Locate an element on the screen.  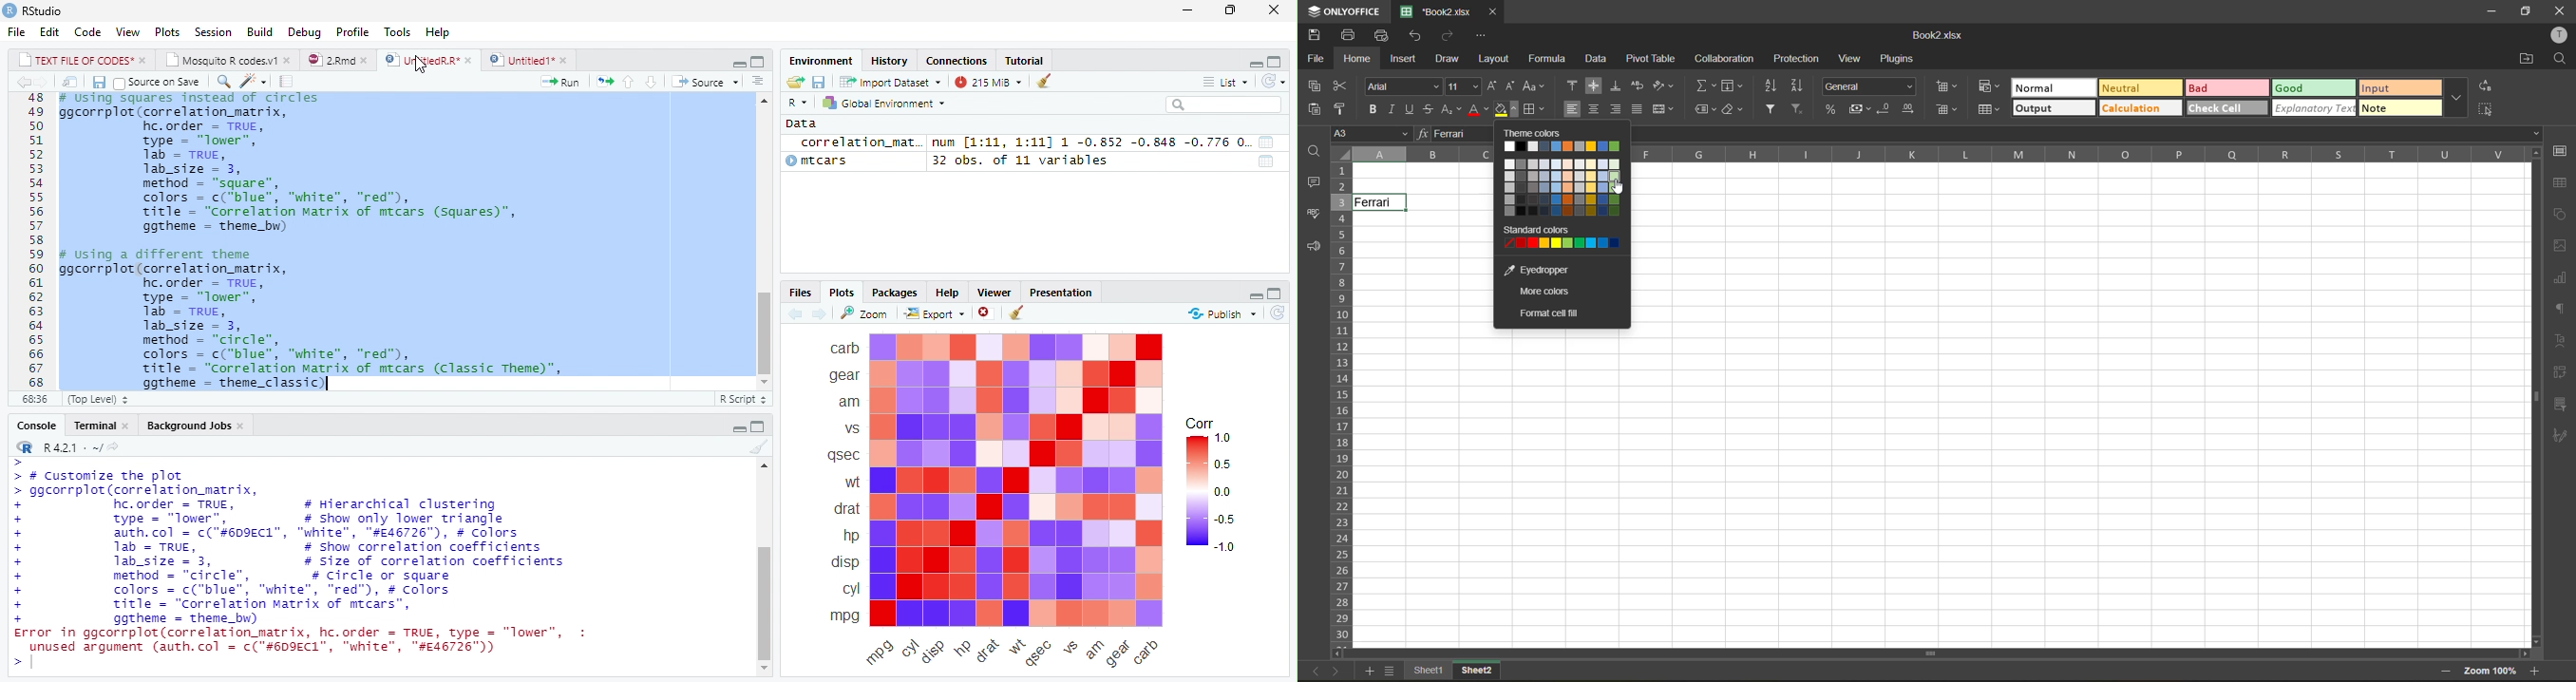
Packages is located at coordinates (892, 294).